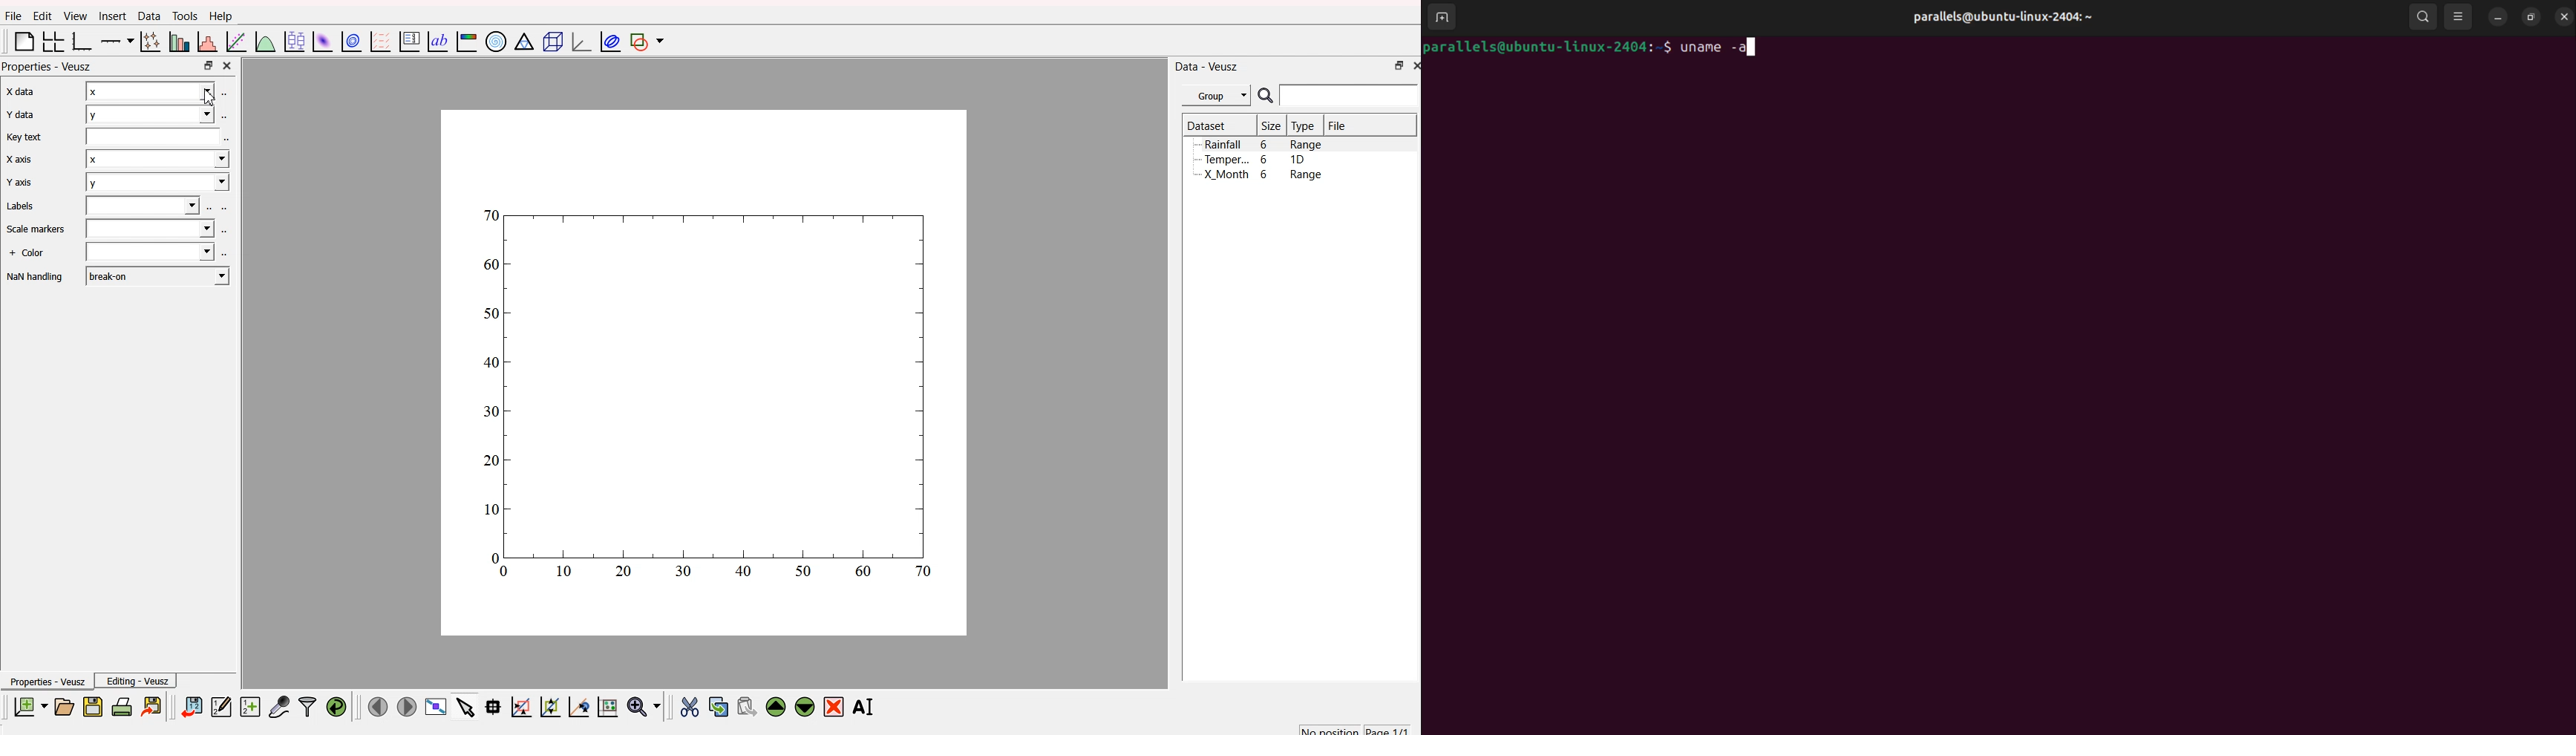  Describe the element at coordinates (379, 42) in the screenshot. I see `plot a vector field` at that location.